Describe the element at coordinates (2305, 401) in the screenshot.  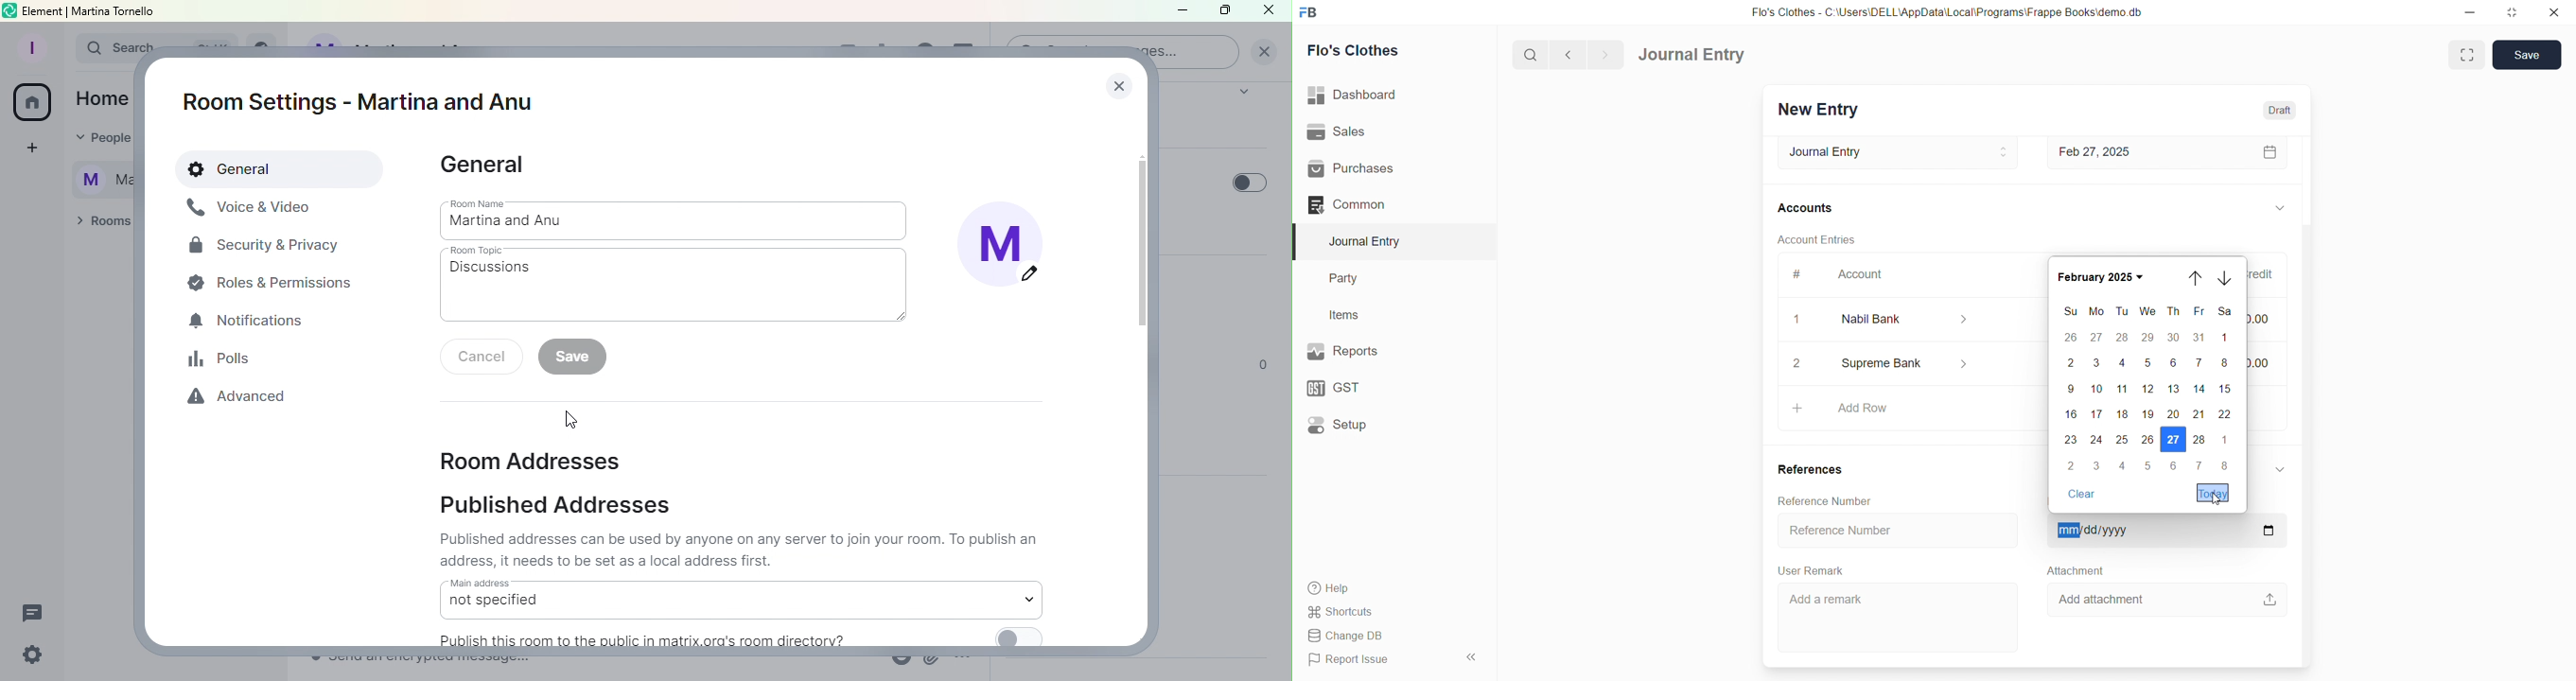
I see `VERTICAL SCROLL BAR` at that location.